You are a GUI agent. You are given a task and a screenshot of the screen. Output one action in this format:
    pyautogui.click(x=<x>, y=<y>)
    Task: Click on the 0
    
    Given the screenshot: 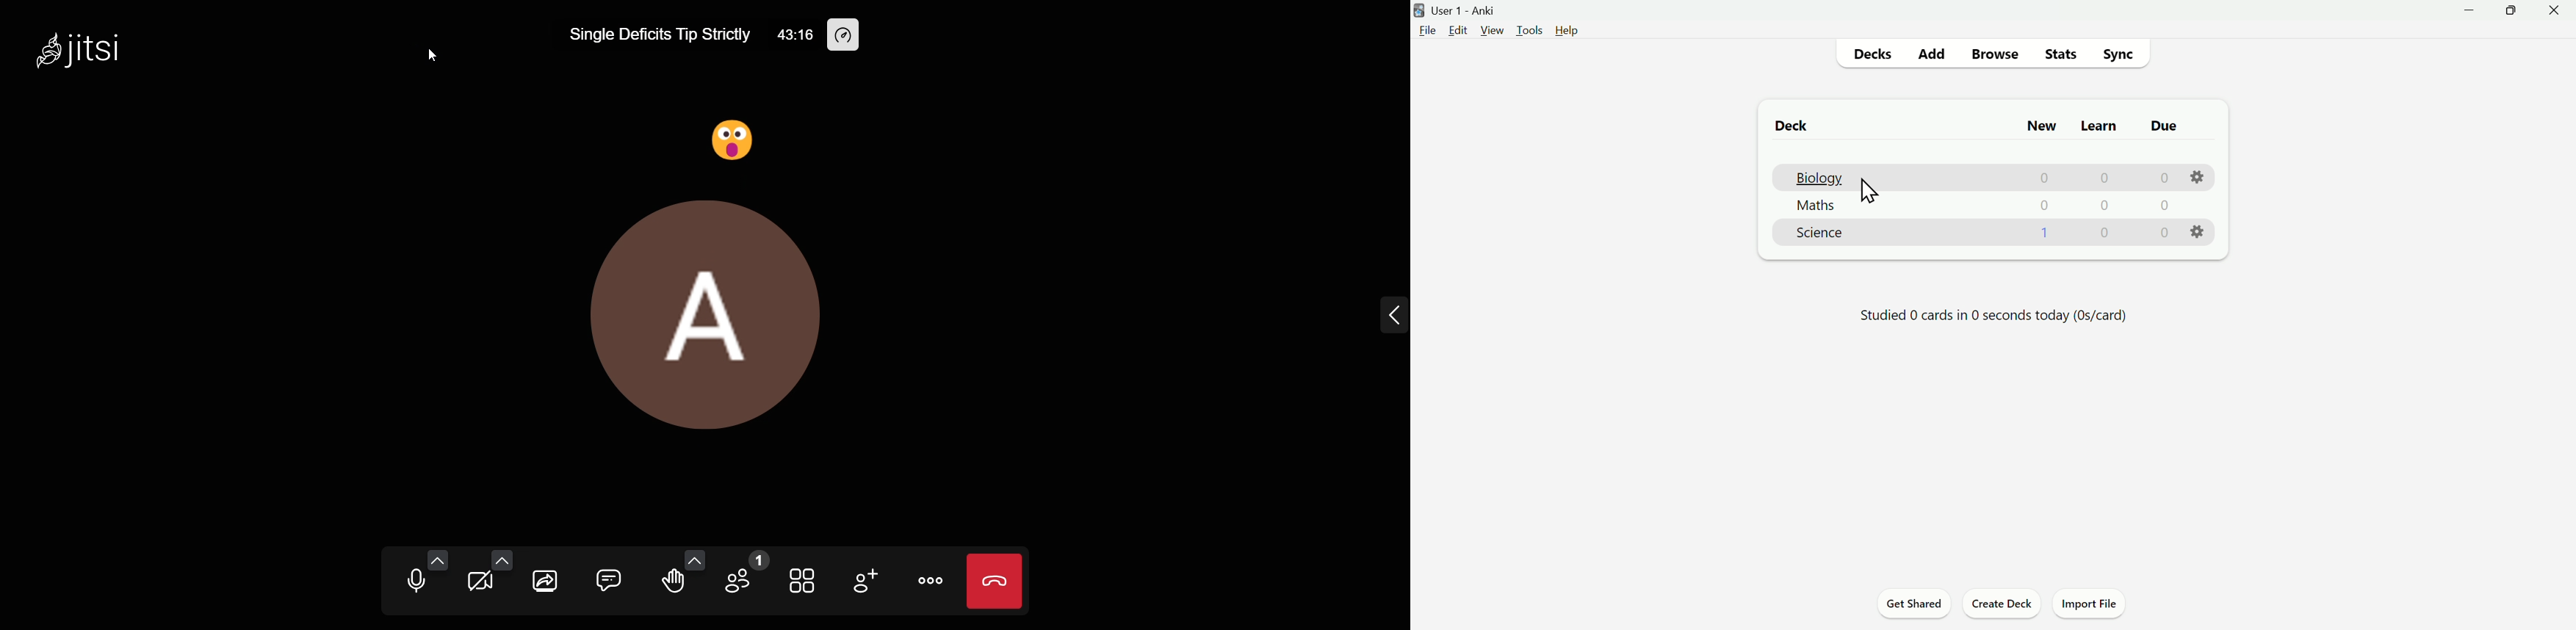 What is the action you would take?
    pyautogui.click(x=2044, y=205)
    